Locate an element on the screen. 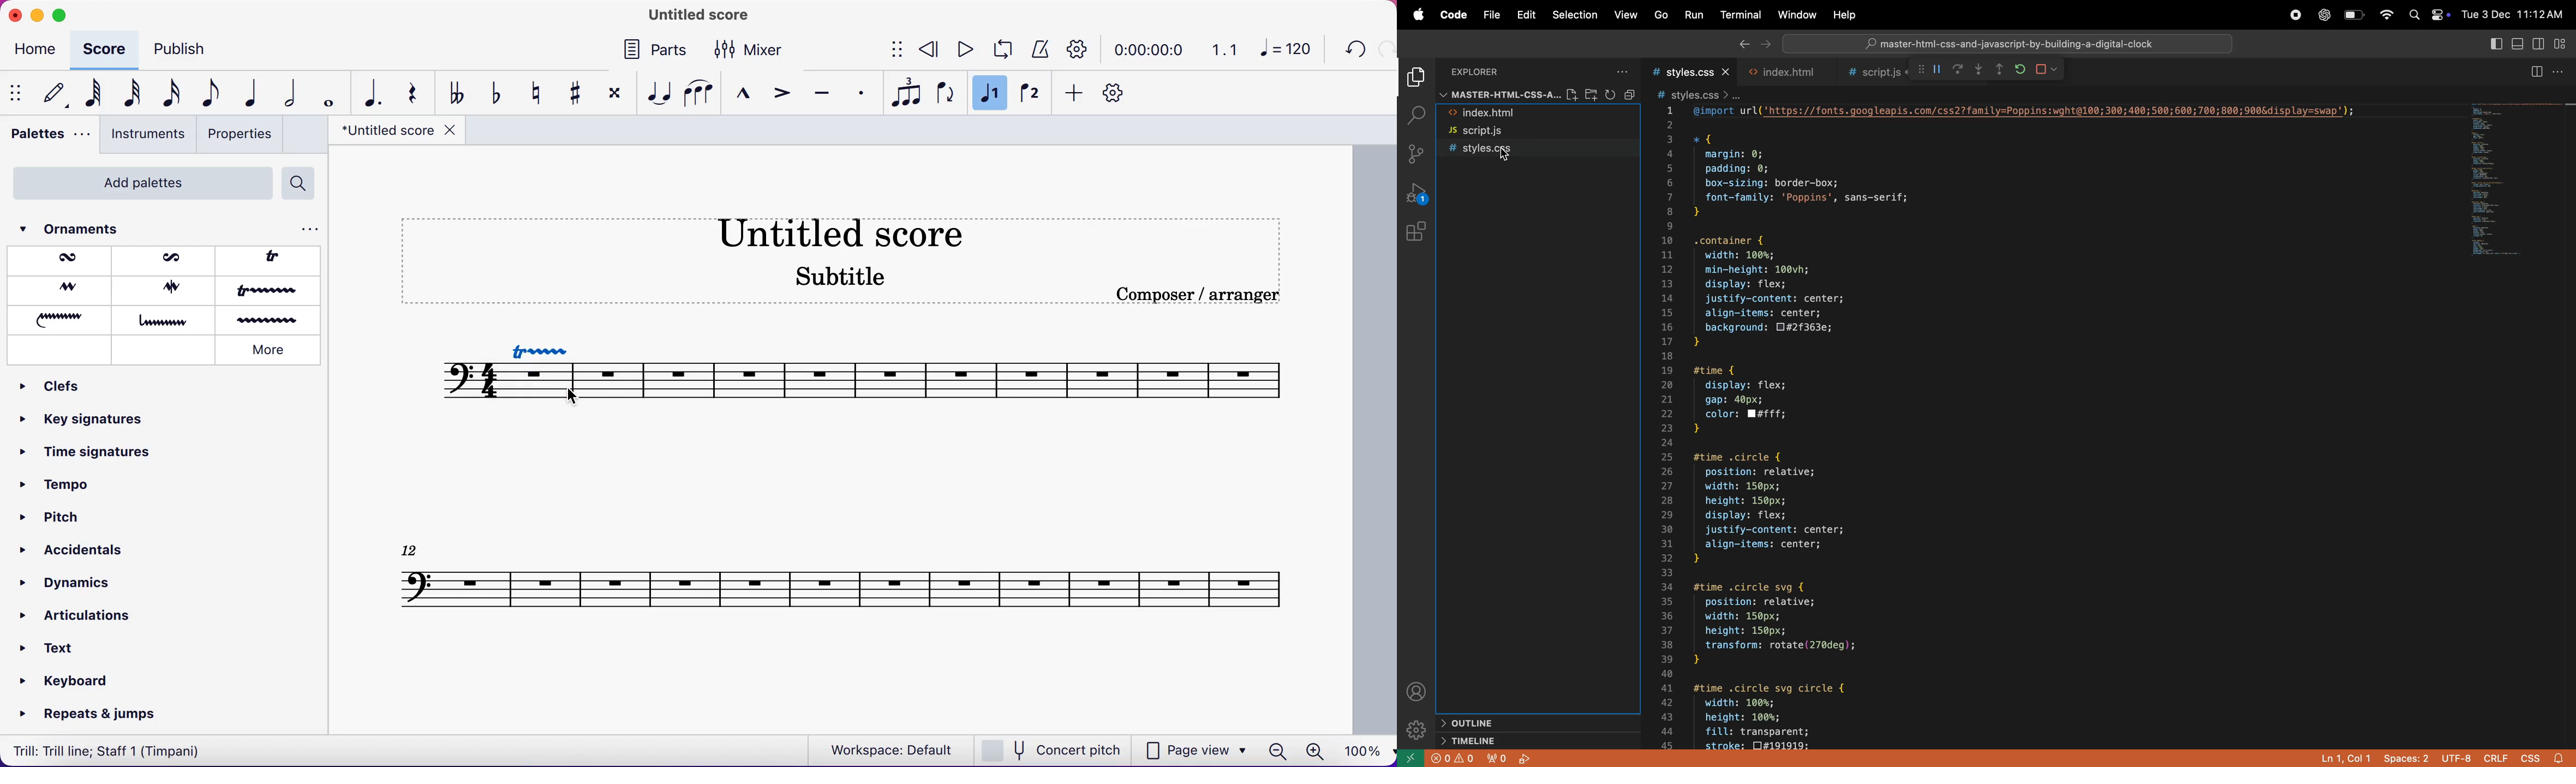 This screenshot has height=784, width=2576. trill is located at coordinates (273, 258).